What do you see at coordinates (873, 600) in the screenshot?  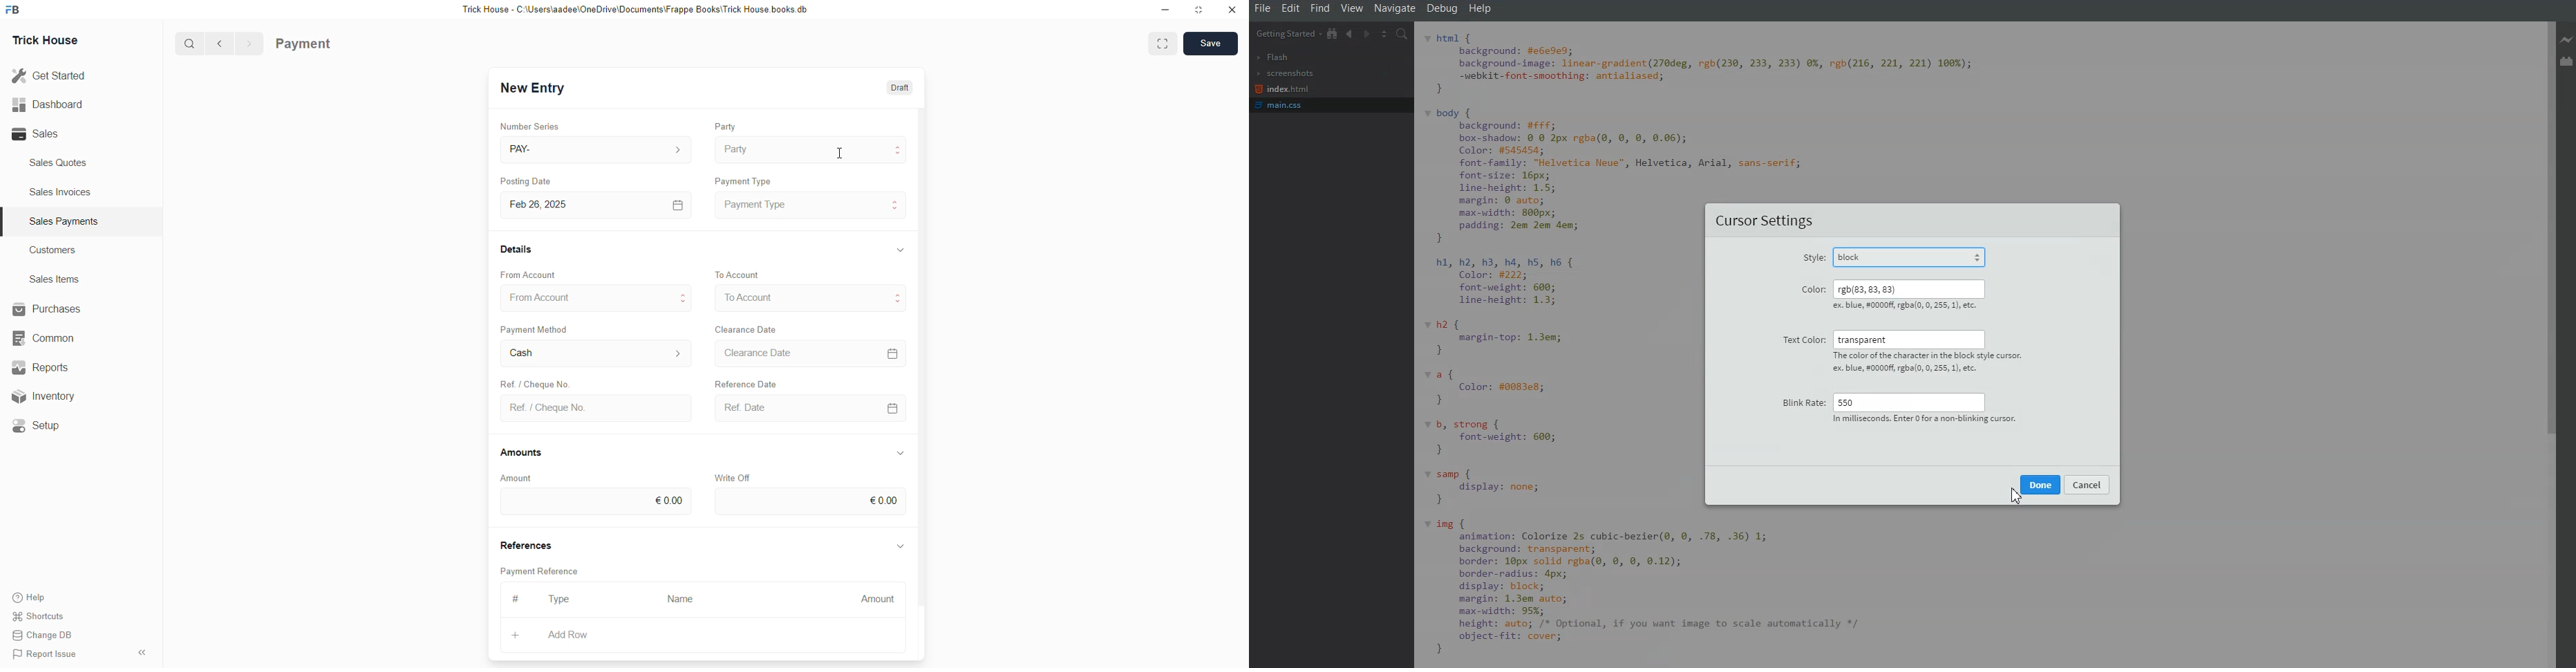 I see `Amount` at bounding box center [873, 600].